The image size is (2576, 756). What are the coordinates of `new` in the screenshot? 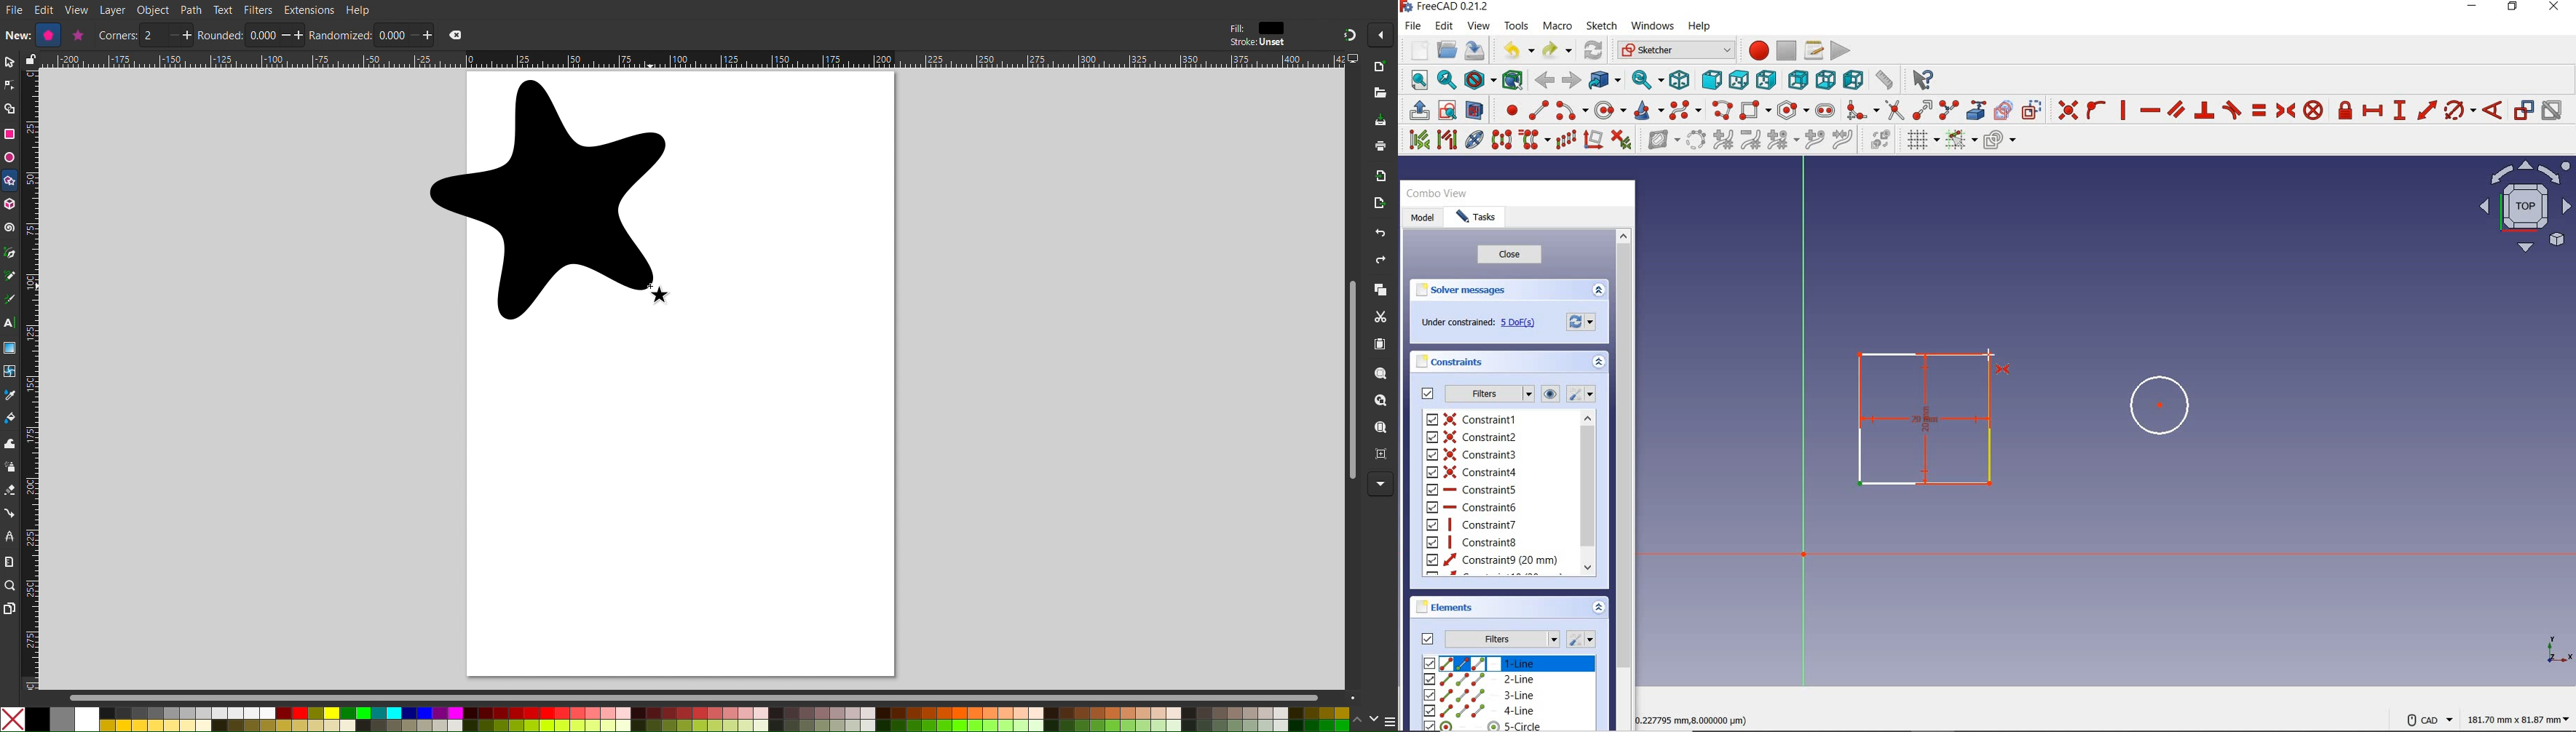 It's located at (1416, 50).